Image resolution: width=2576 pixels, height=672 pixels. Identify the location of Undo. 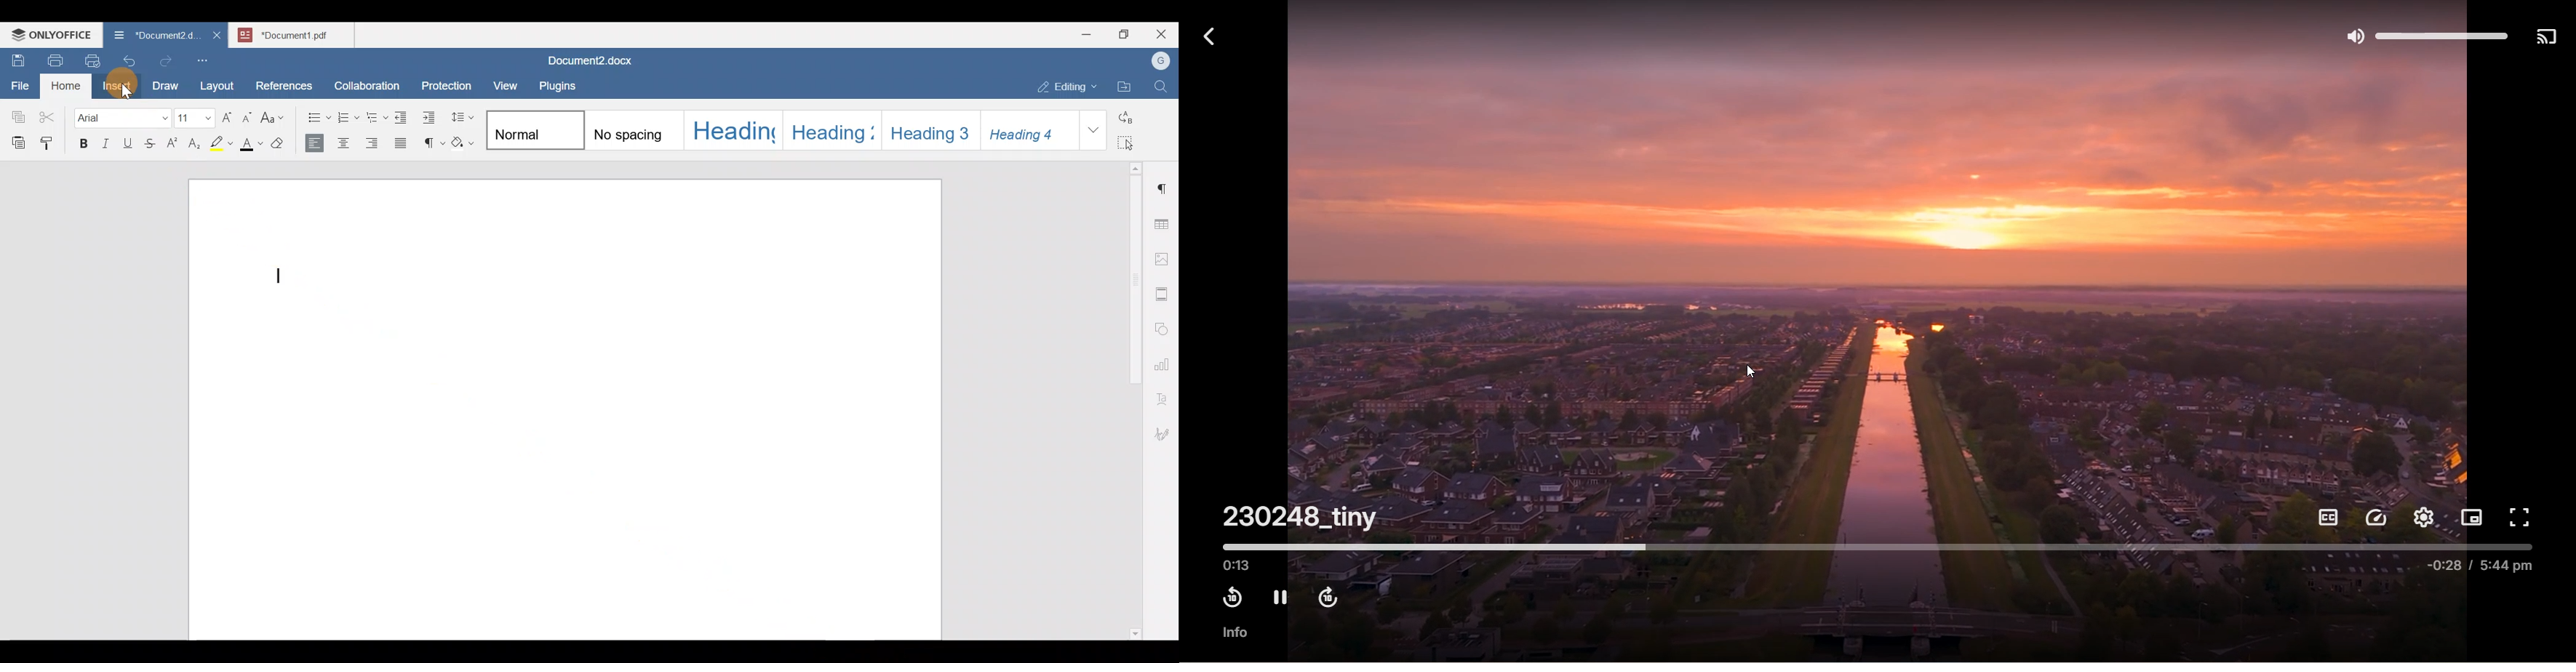
(127, 59).